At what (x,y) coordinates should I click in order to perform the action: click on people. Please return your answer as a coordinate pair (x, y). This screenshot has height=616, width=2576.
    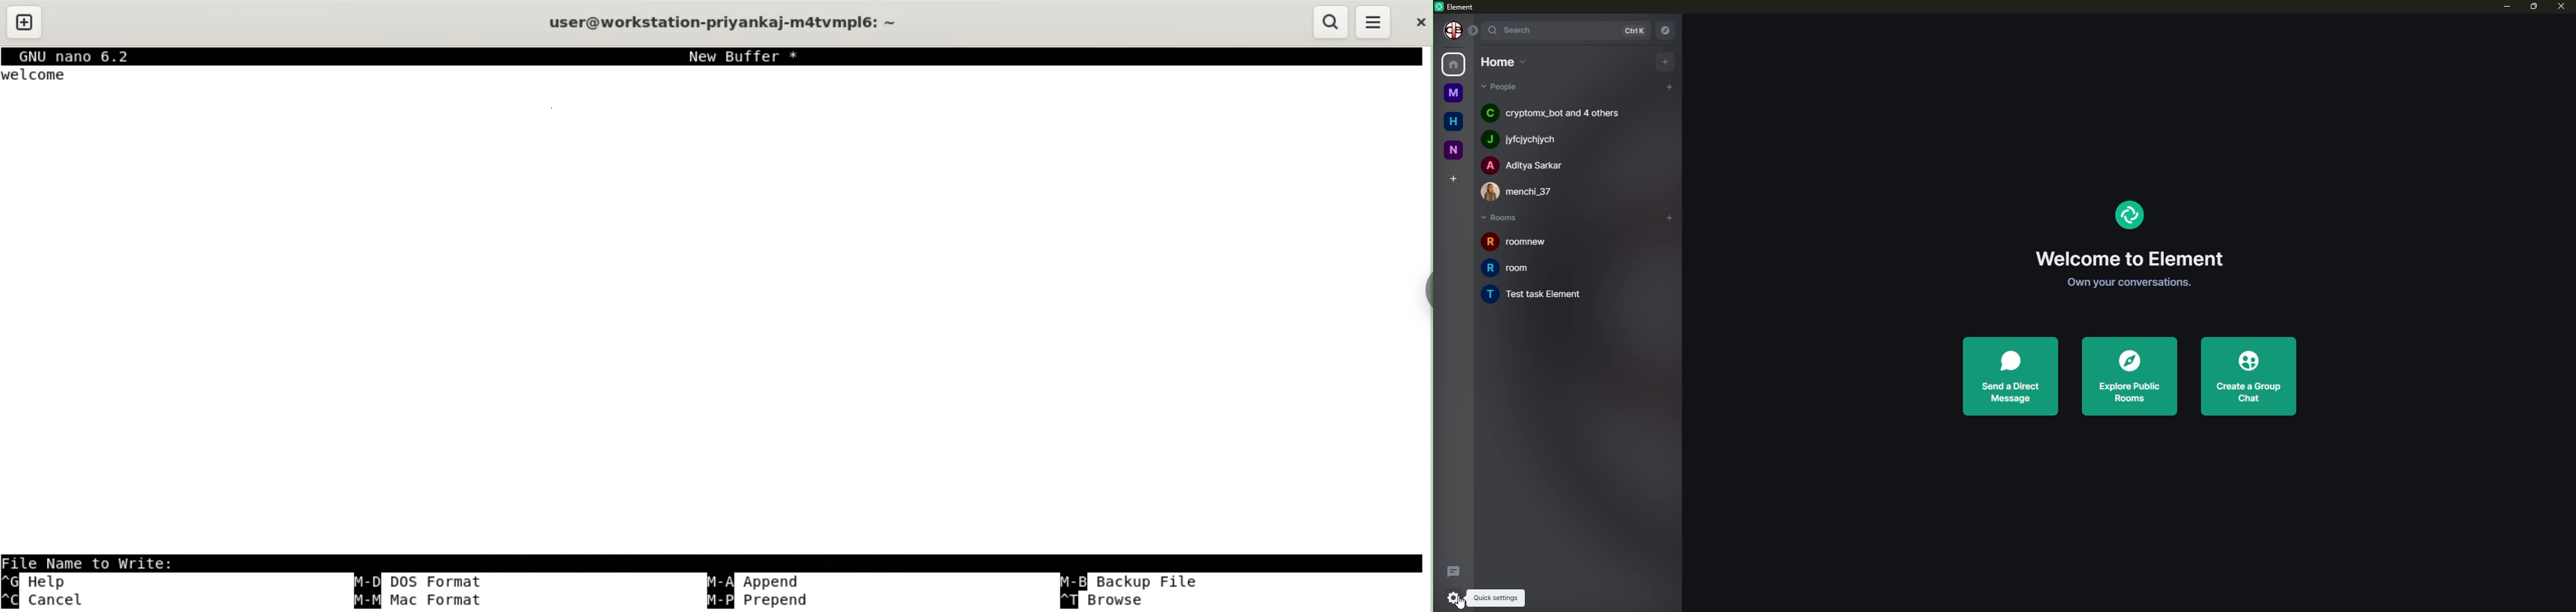
    Looking at the image, I should click on (1524, 192).